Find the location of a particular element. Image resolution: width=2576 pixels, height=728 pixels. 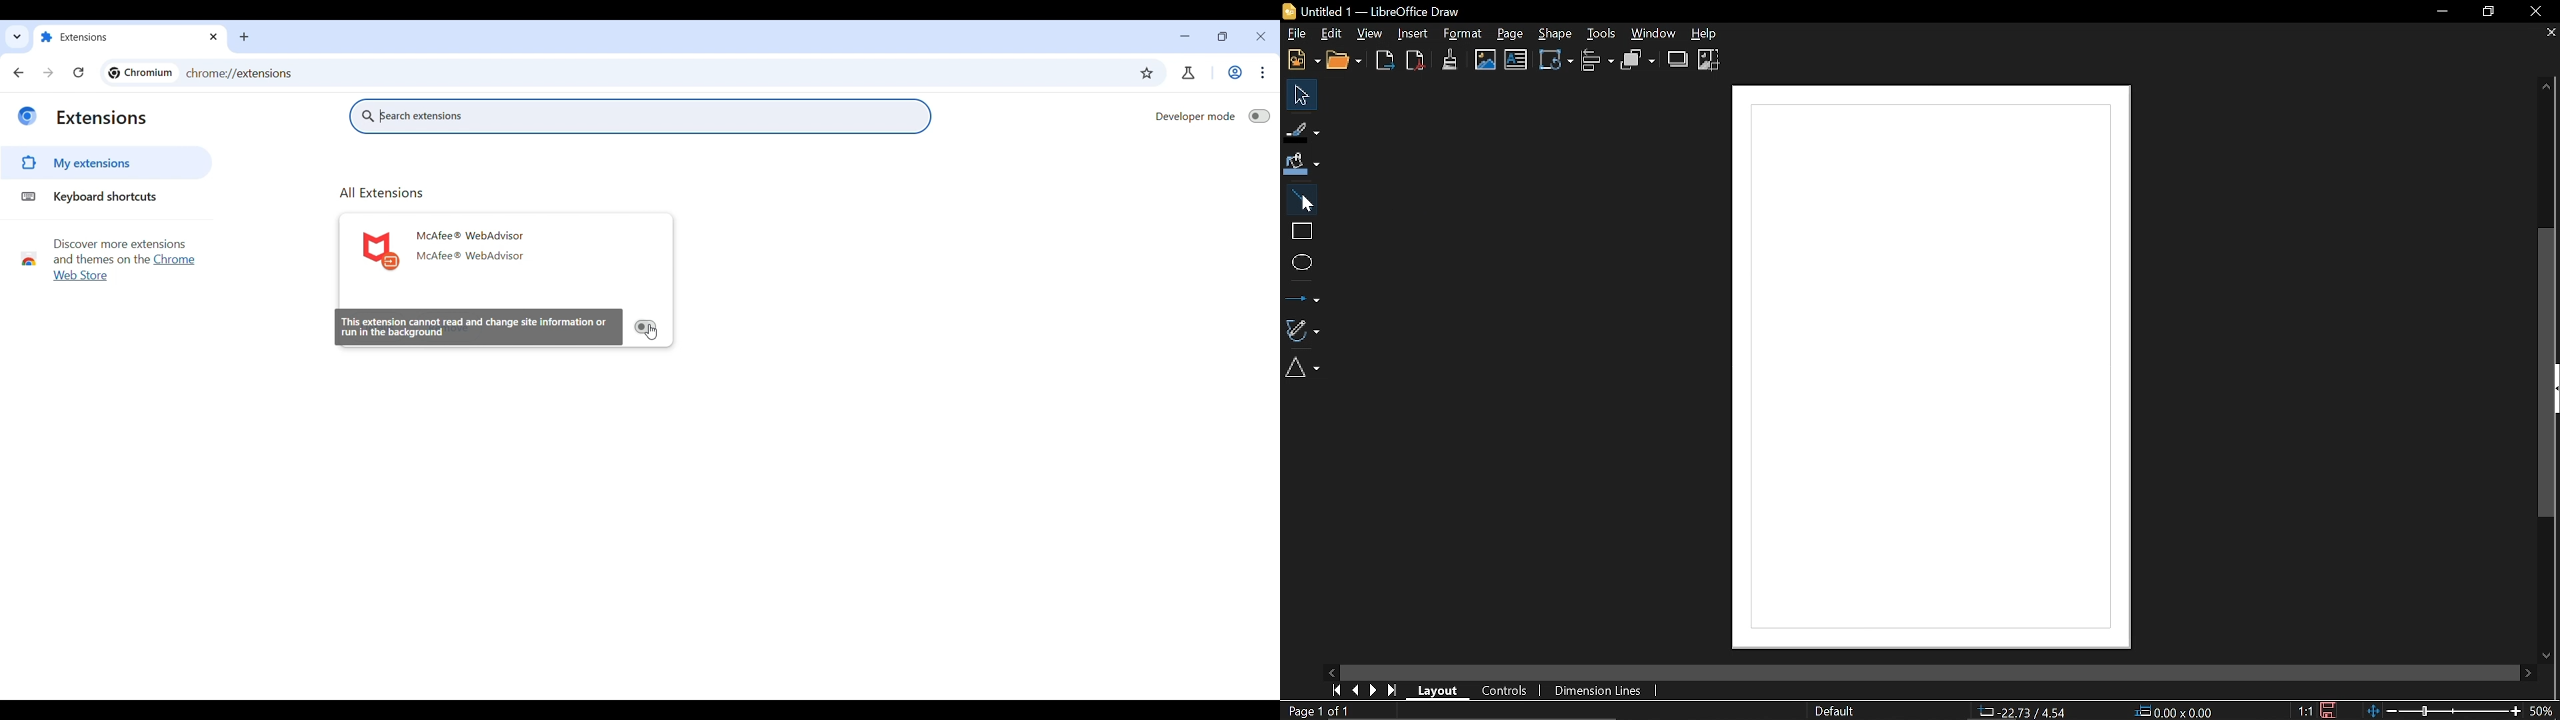

Current page is located at coordinates (1318, 711).